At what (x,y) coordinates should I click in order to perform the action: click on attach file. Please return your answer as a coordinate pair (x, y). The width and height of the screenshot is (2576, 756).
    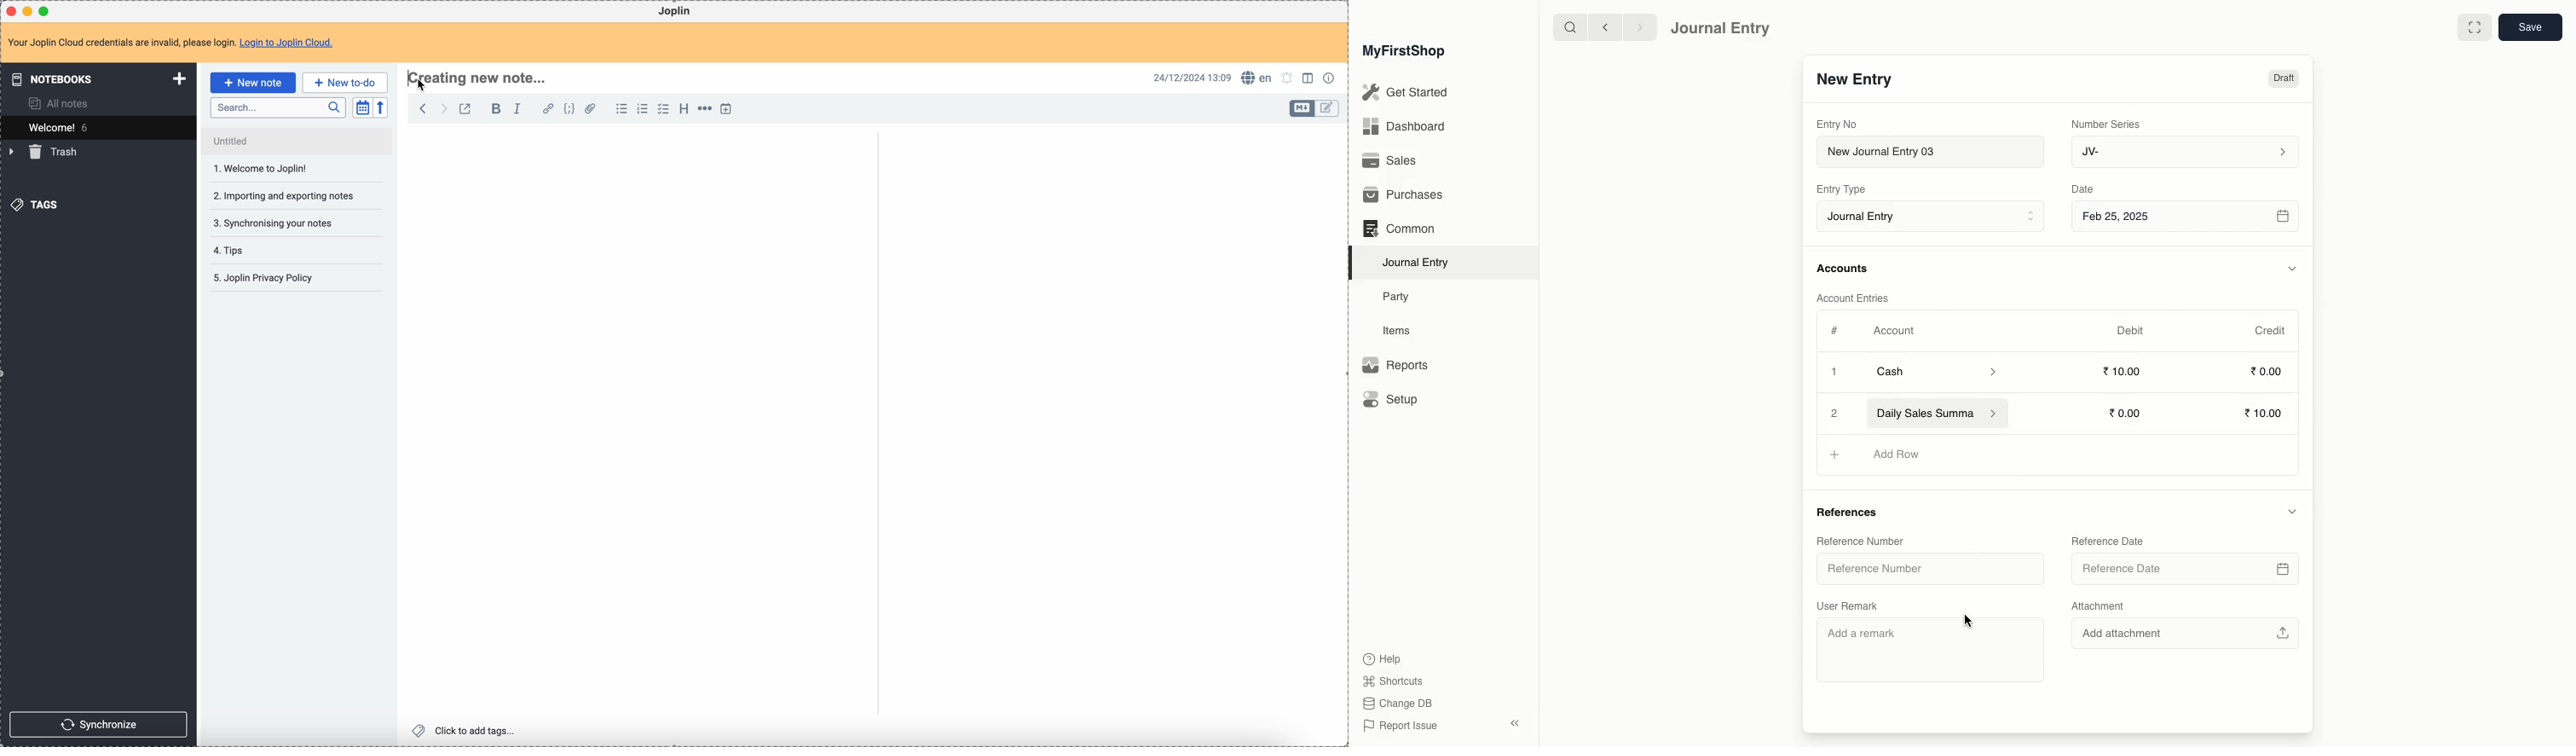
    Looking at the image, I should click on (589, 109).